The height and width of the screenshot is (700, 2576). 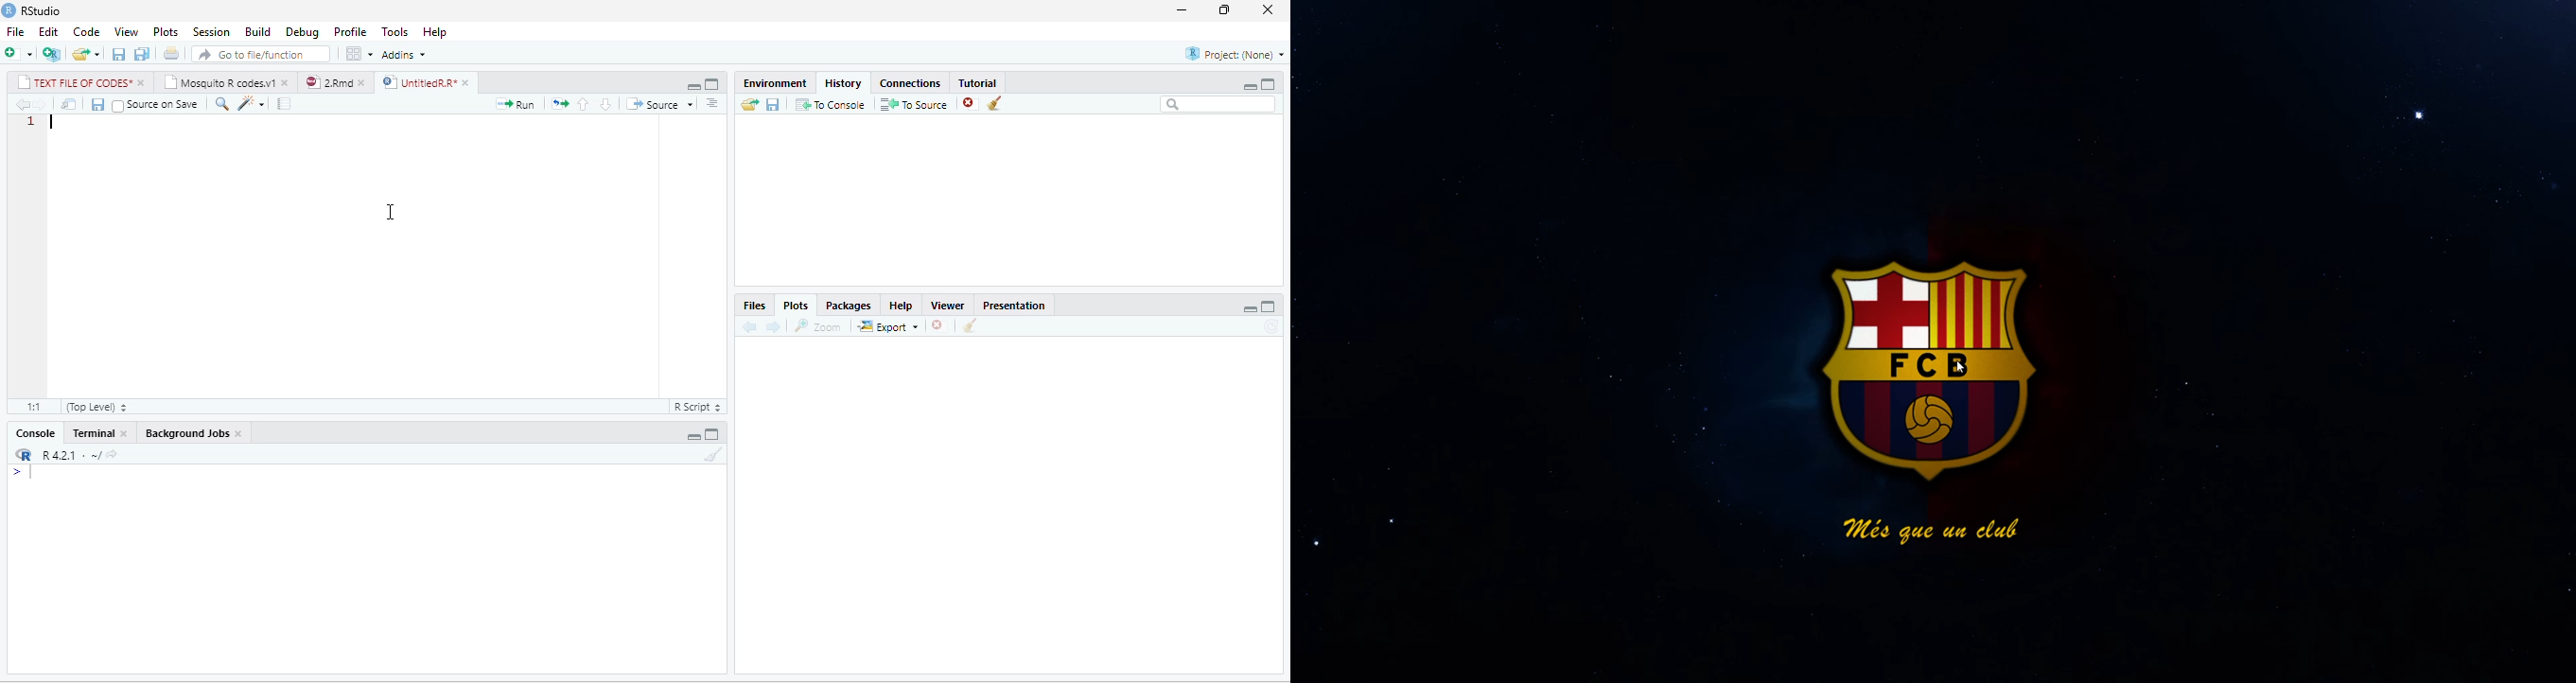 I want to click on R 4.2.1 .~/, so click(x=67, y=455).